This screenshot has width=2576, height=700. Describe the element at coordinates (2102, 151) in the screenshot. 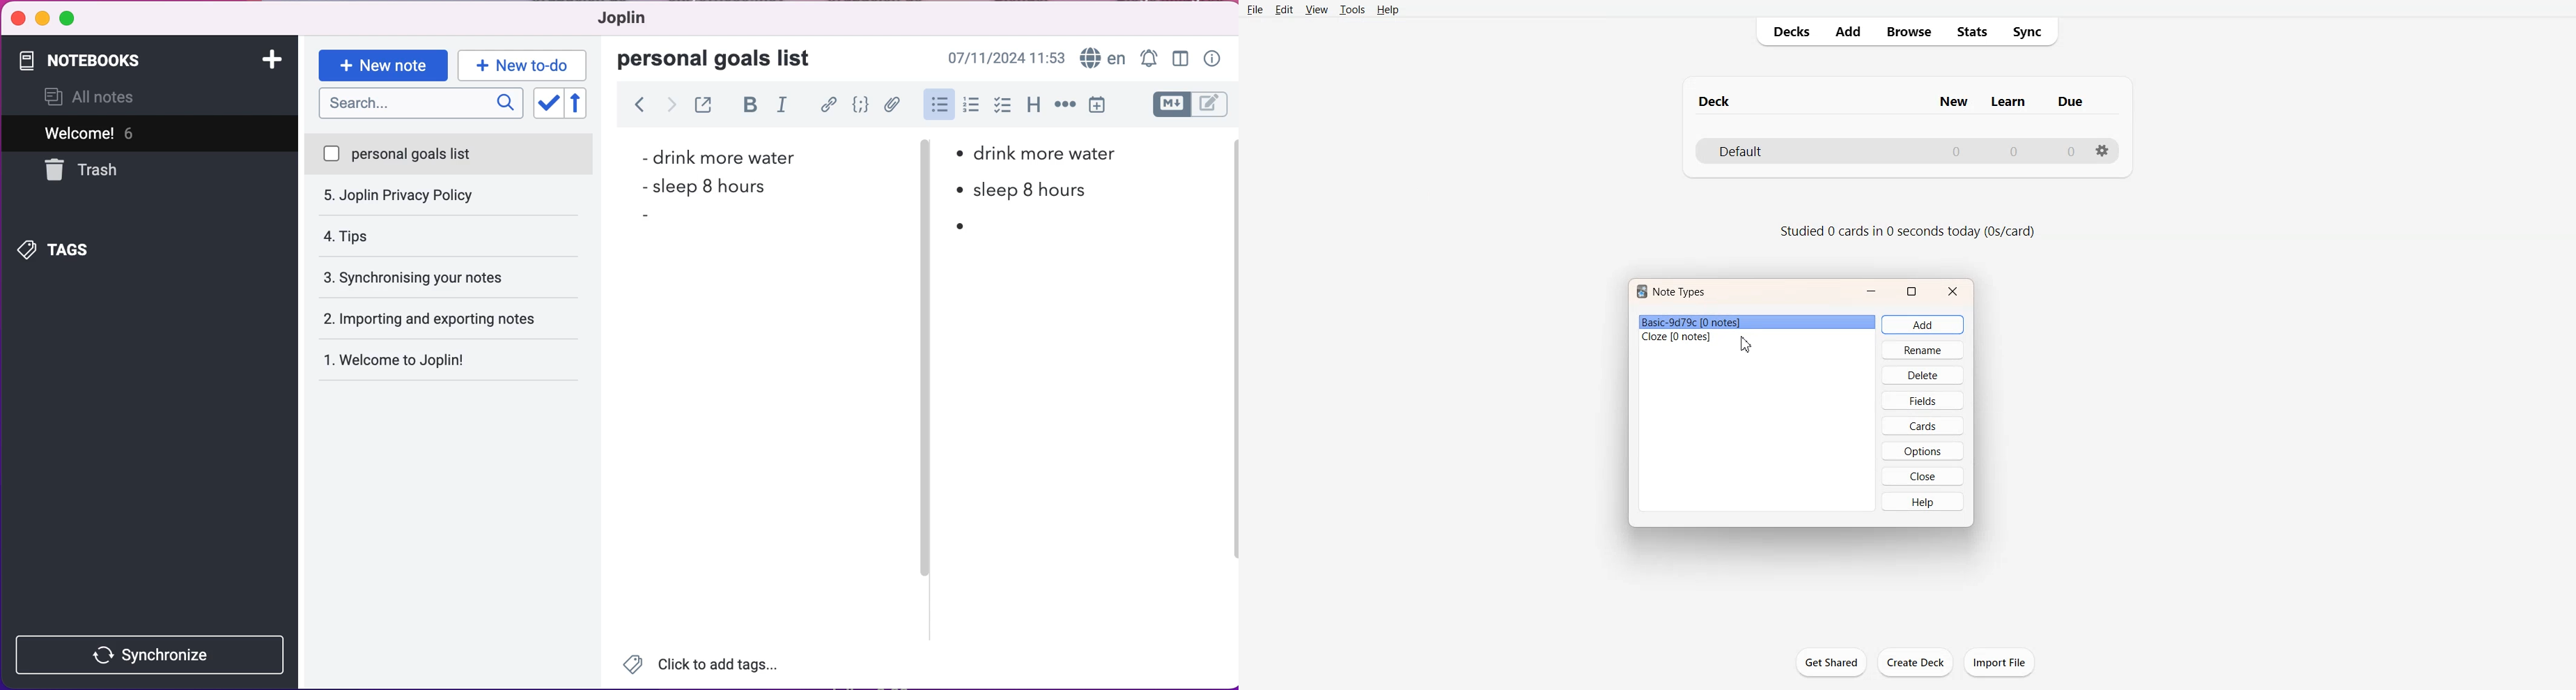

I see `Settings` at that location.